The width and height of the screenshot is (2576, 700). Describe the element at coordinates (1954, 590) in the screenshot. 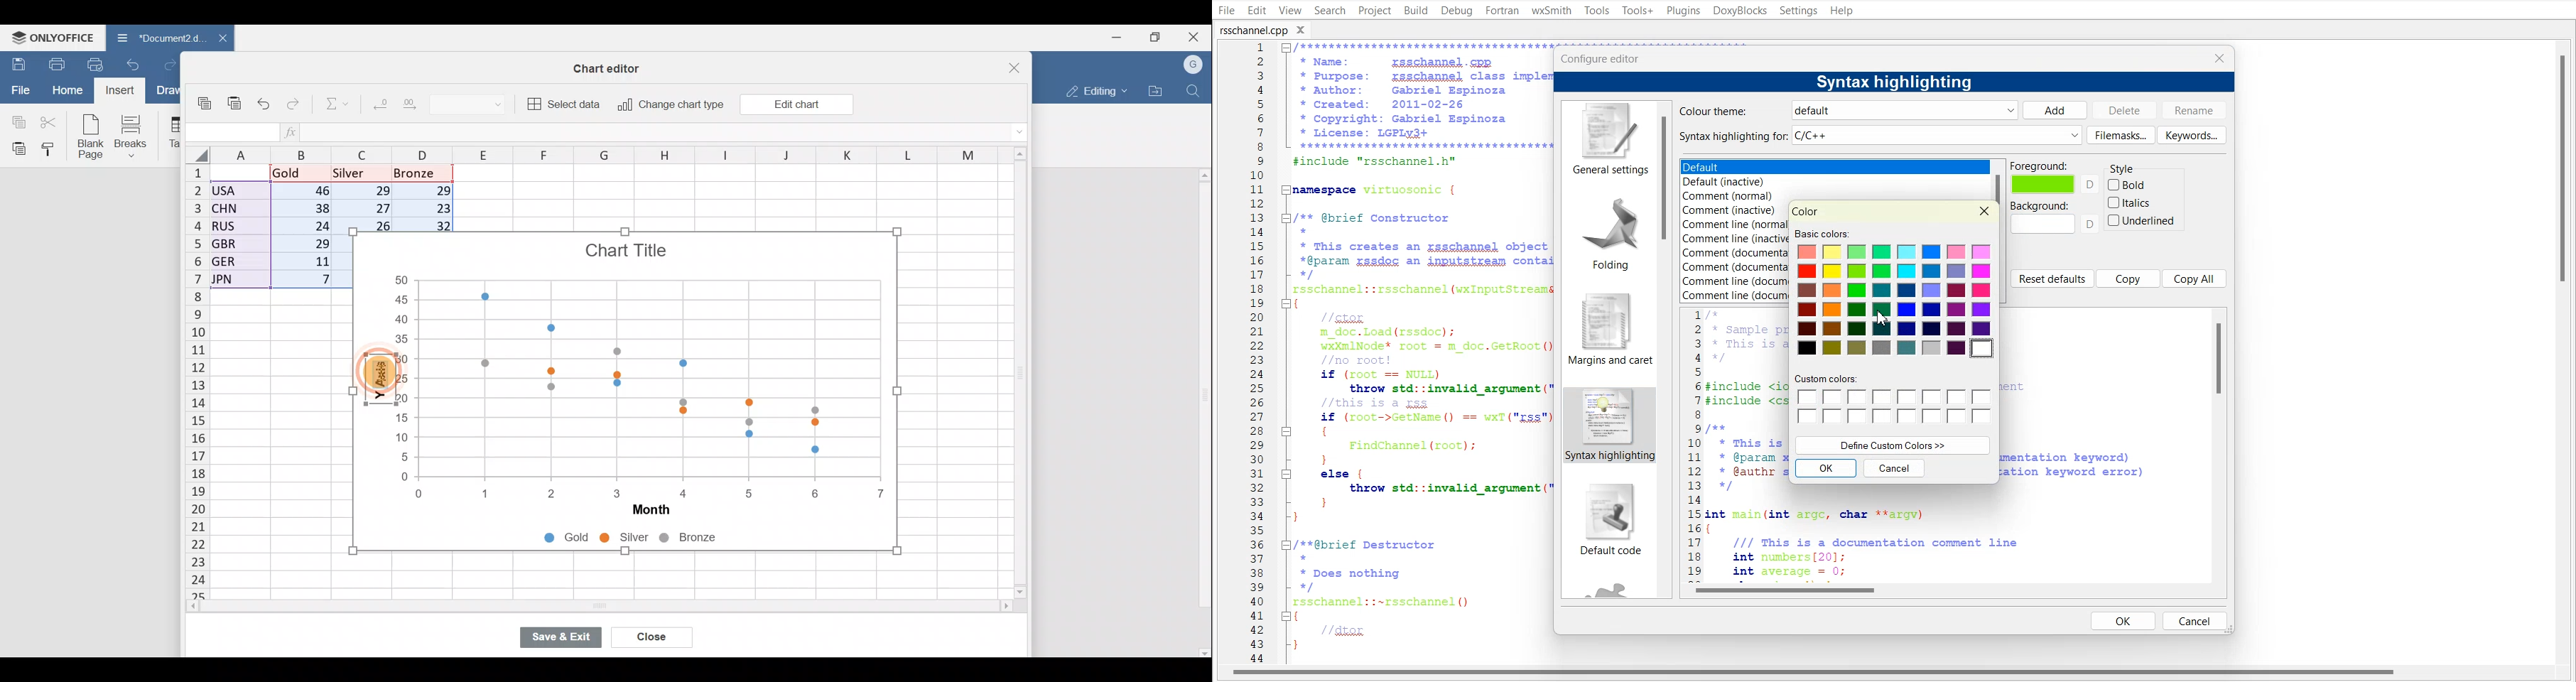

I see `Horizontal scroll bar` at that location.